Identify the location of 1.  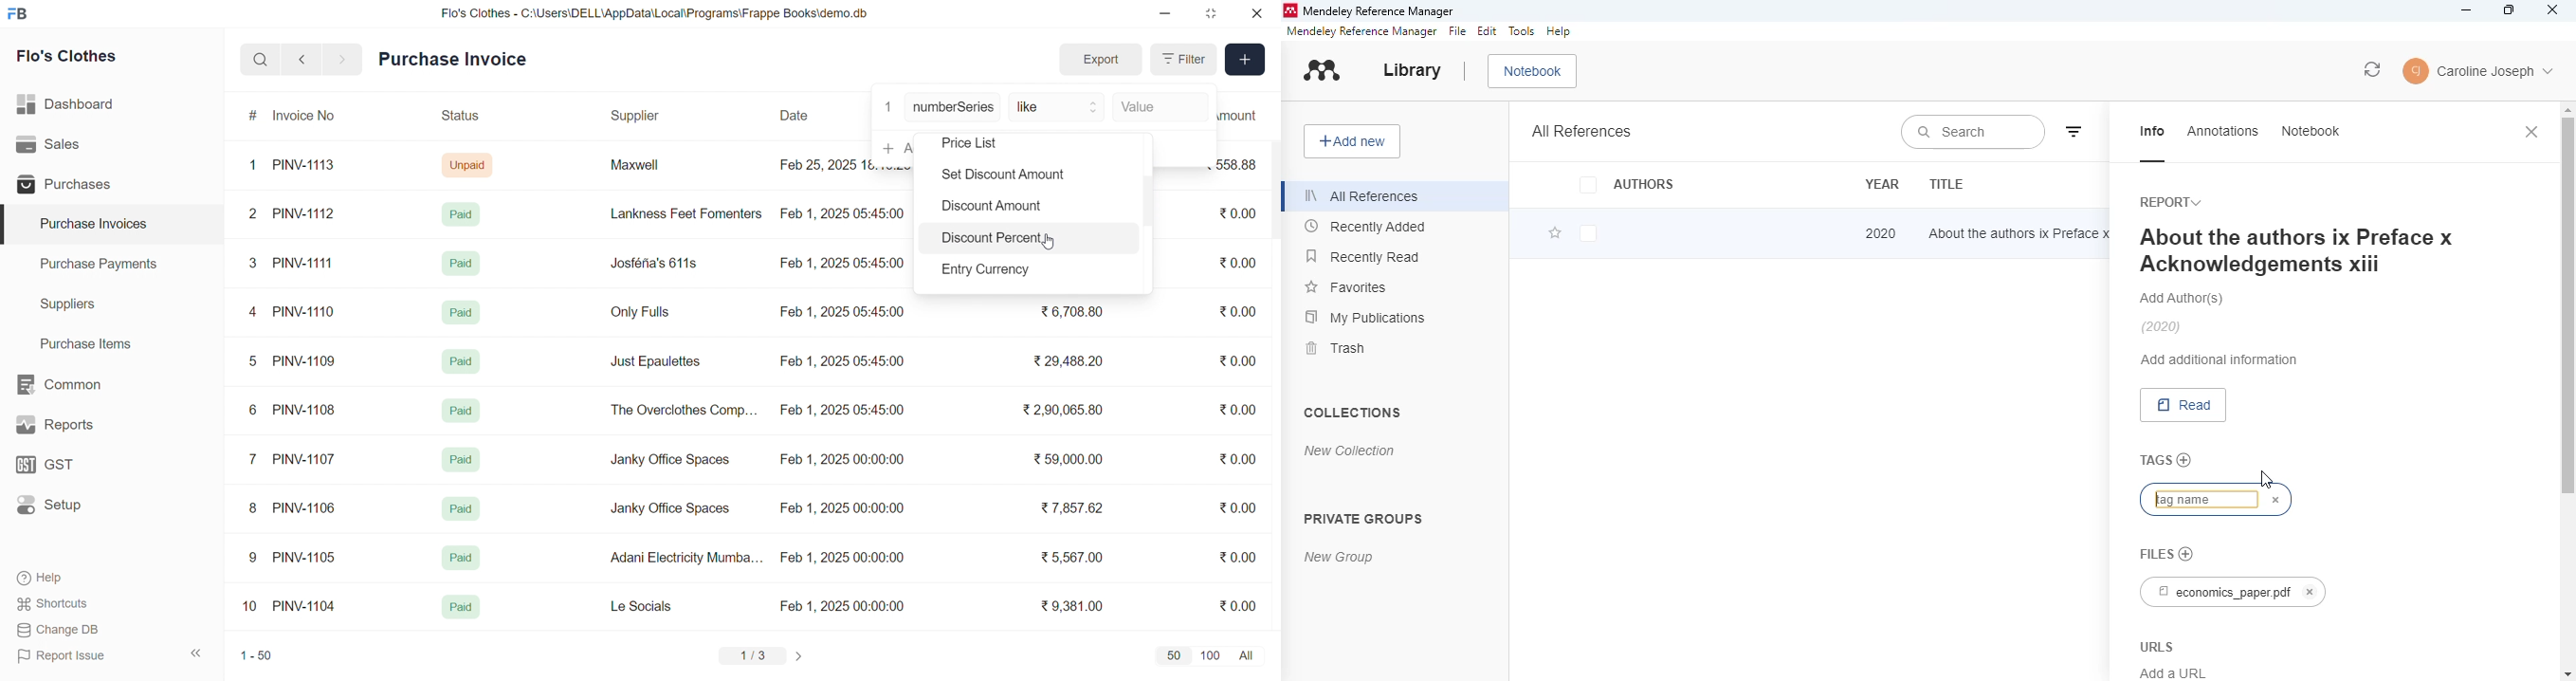
(888, 105).